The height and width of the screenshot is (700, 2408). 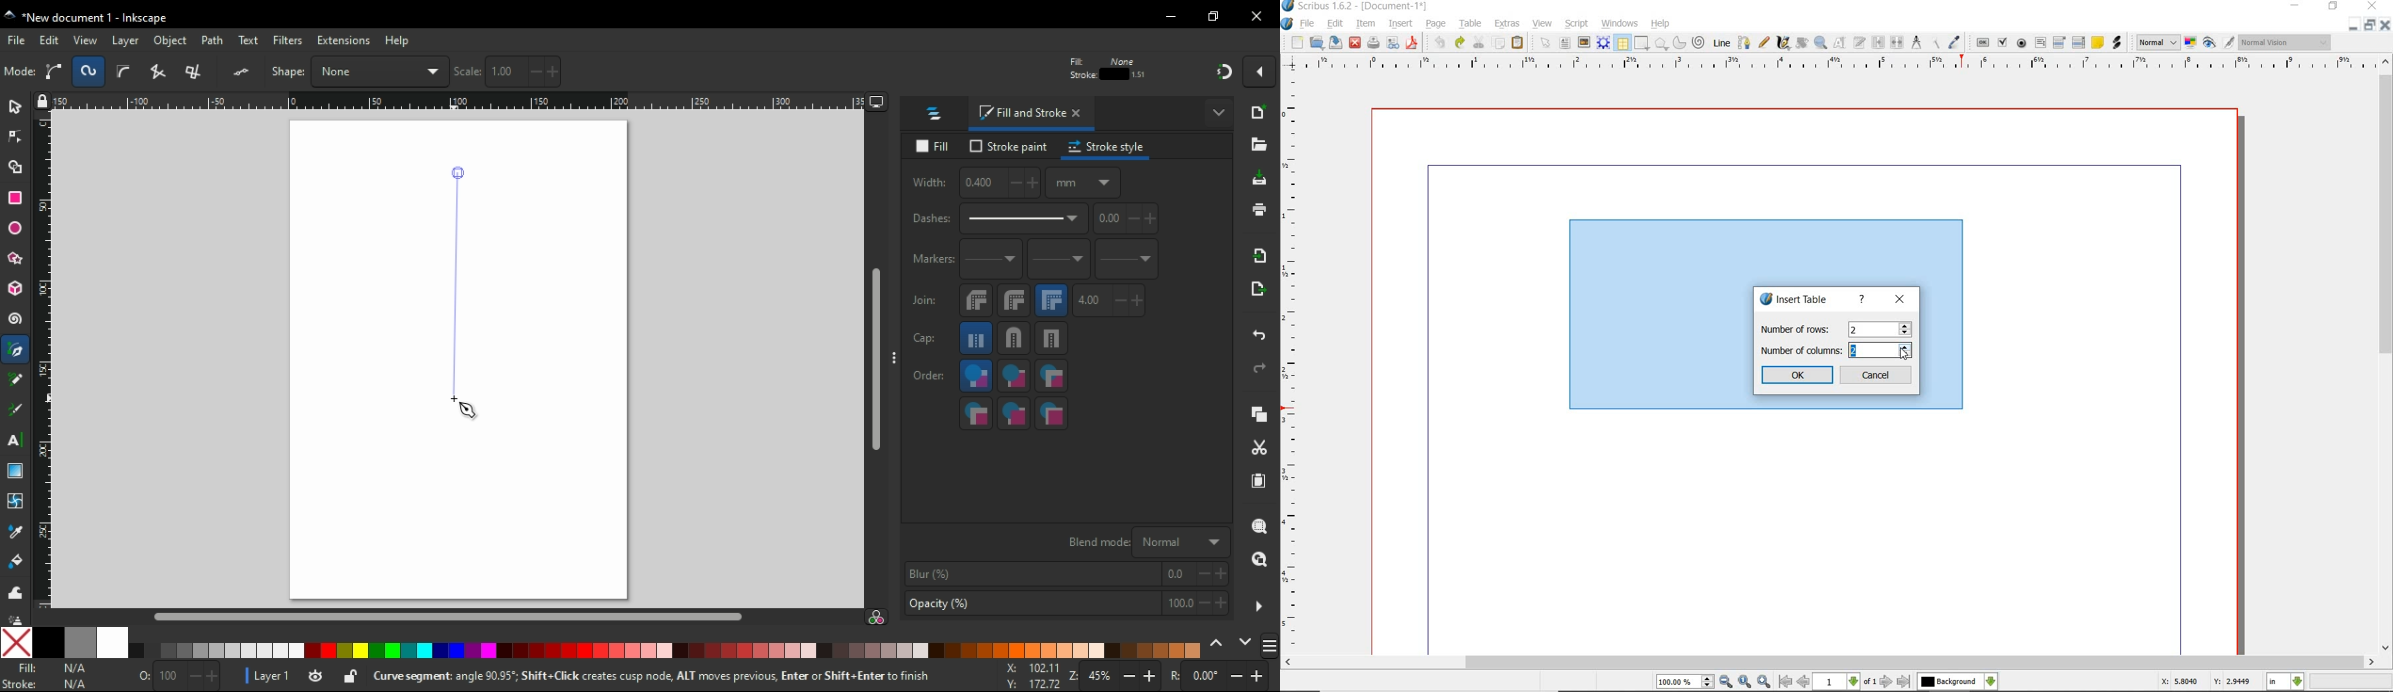 I want to click on move gradients along with other objects, so click(x=1142, y=72).